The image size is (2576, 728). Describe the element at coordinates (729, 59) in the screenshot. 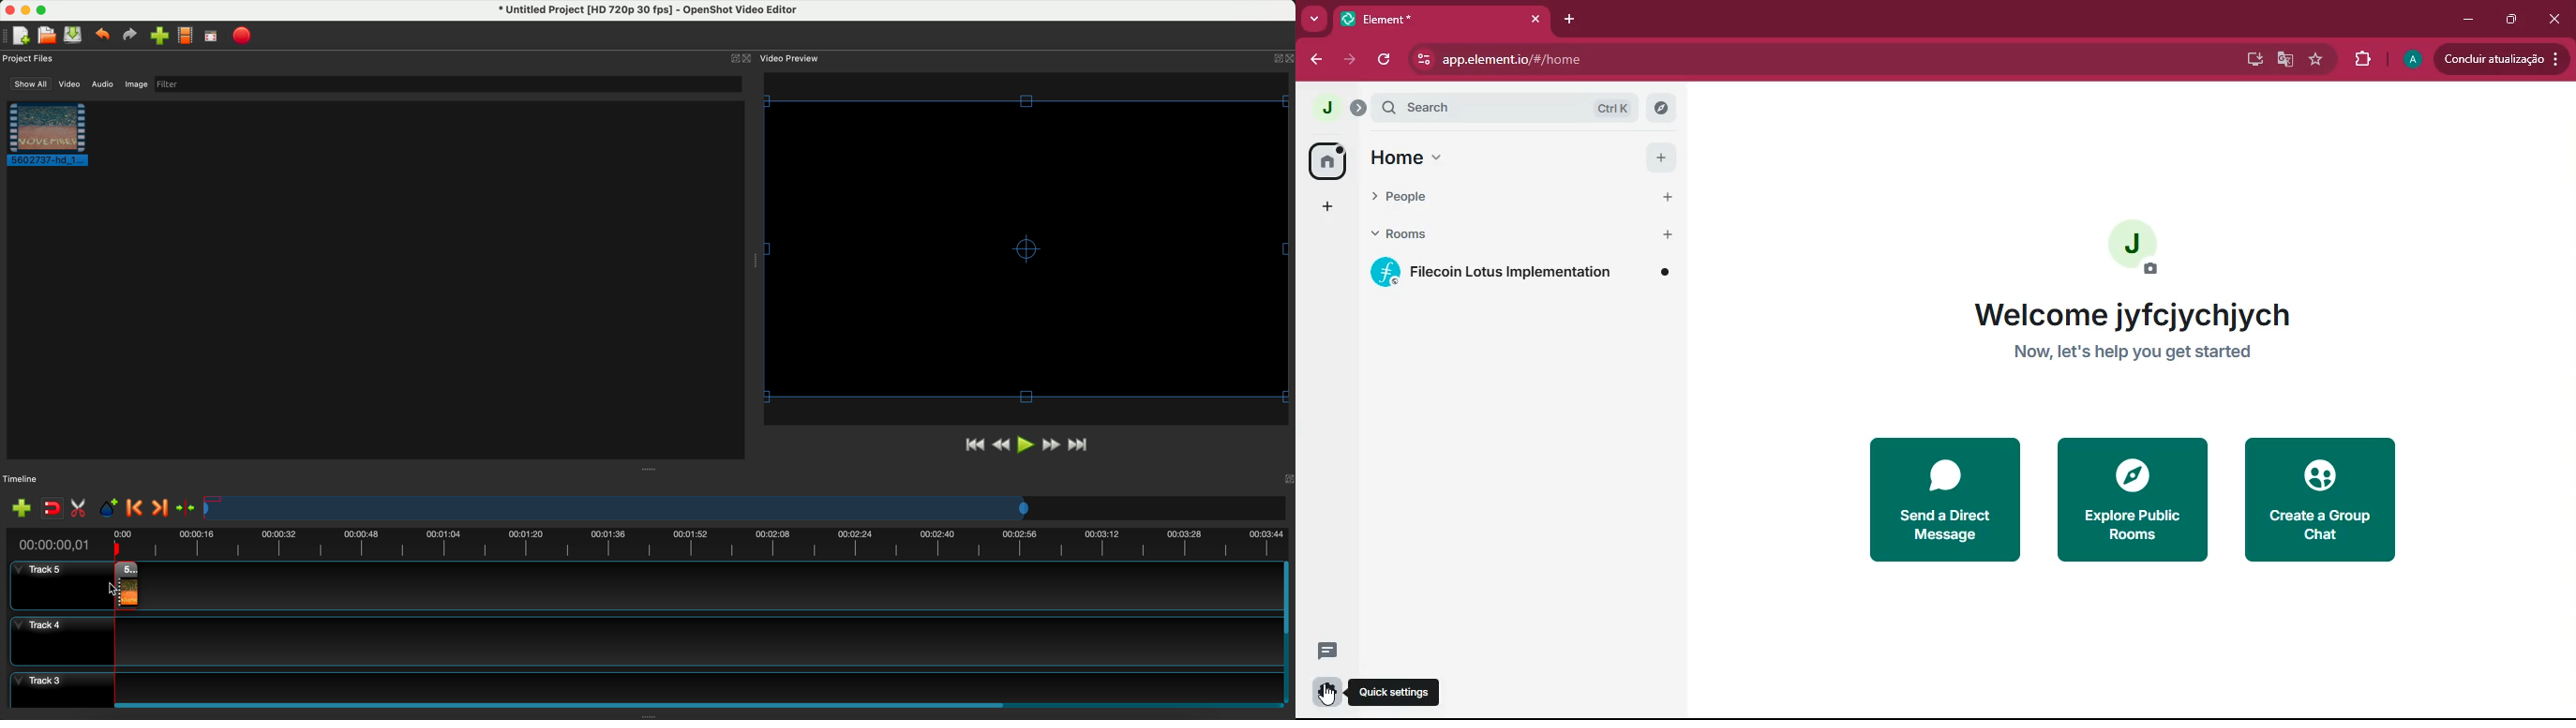

I see `minimize` at that location.